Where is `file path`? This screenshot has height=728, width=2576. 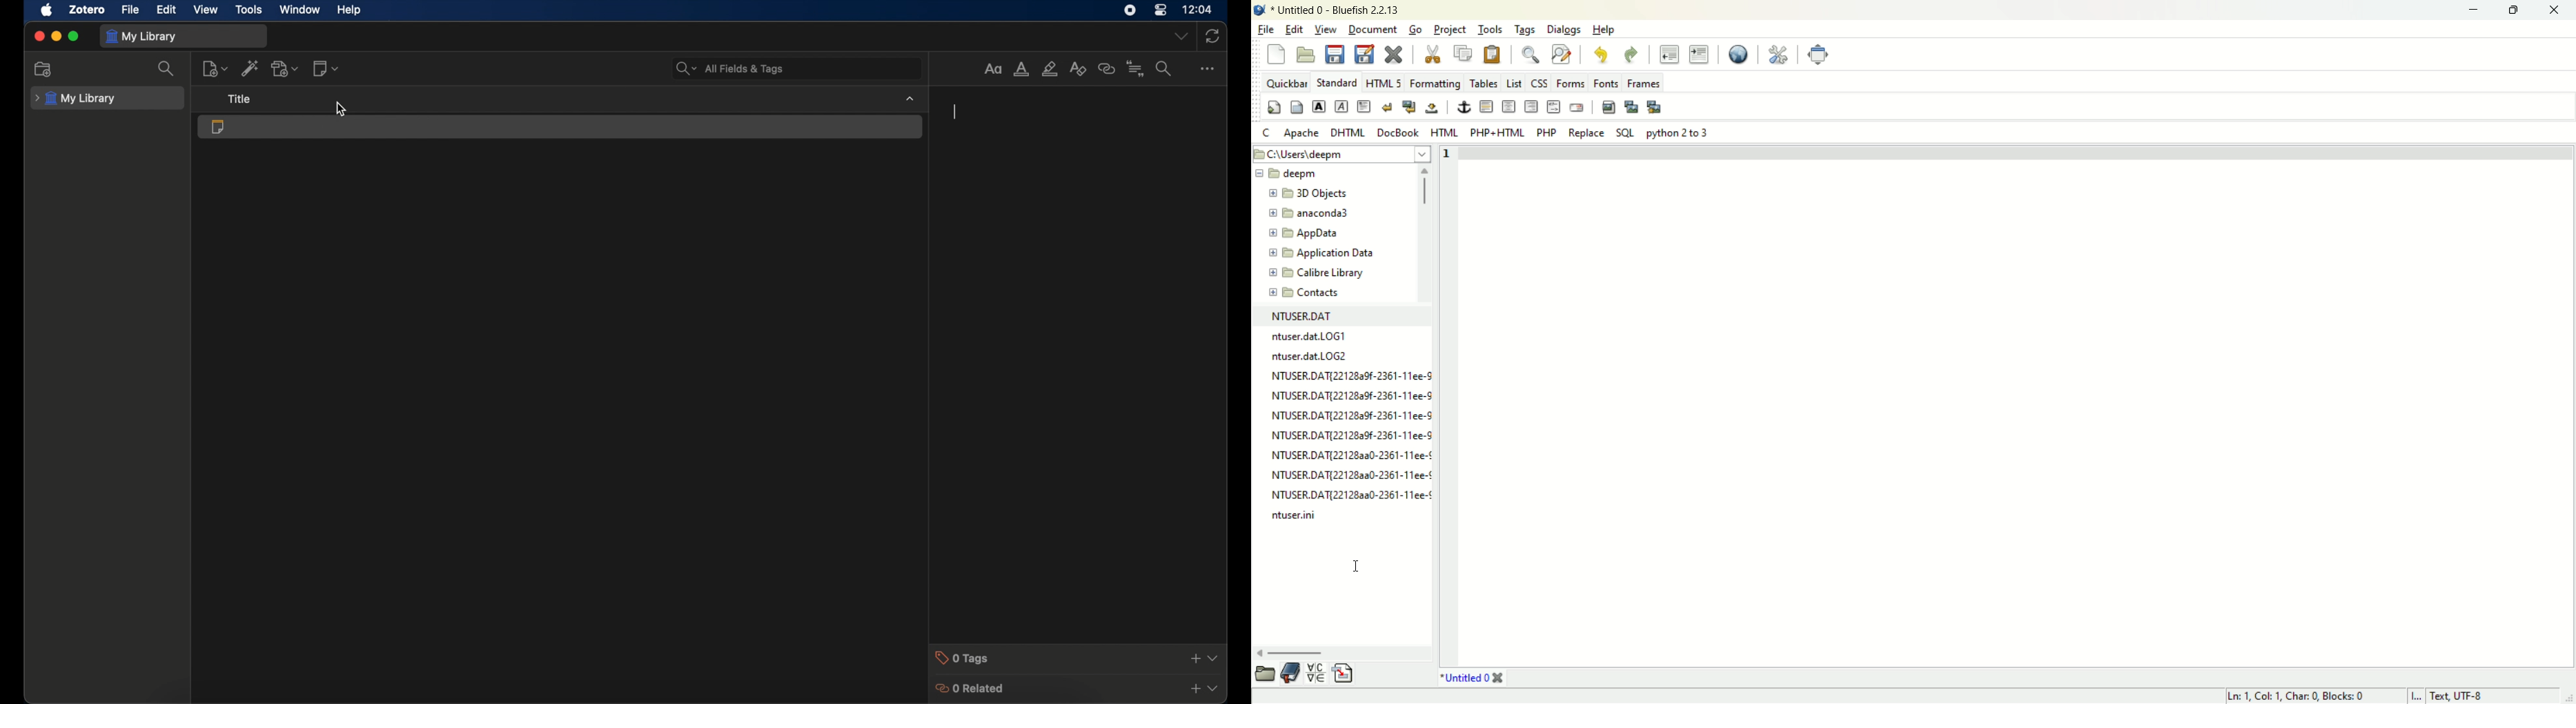
file path is located at coordinates (1343, 153).